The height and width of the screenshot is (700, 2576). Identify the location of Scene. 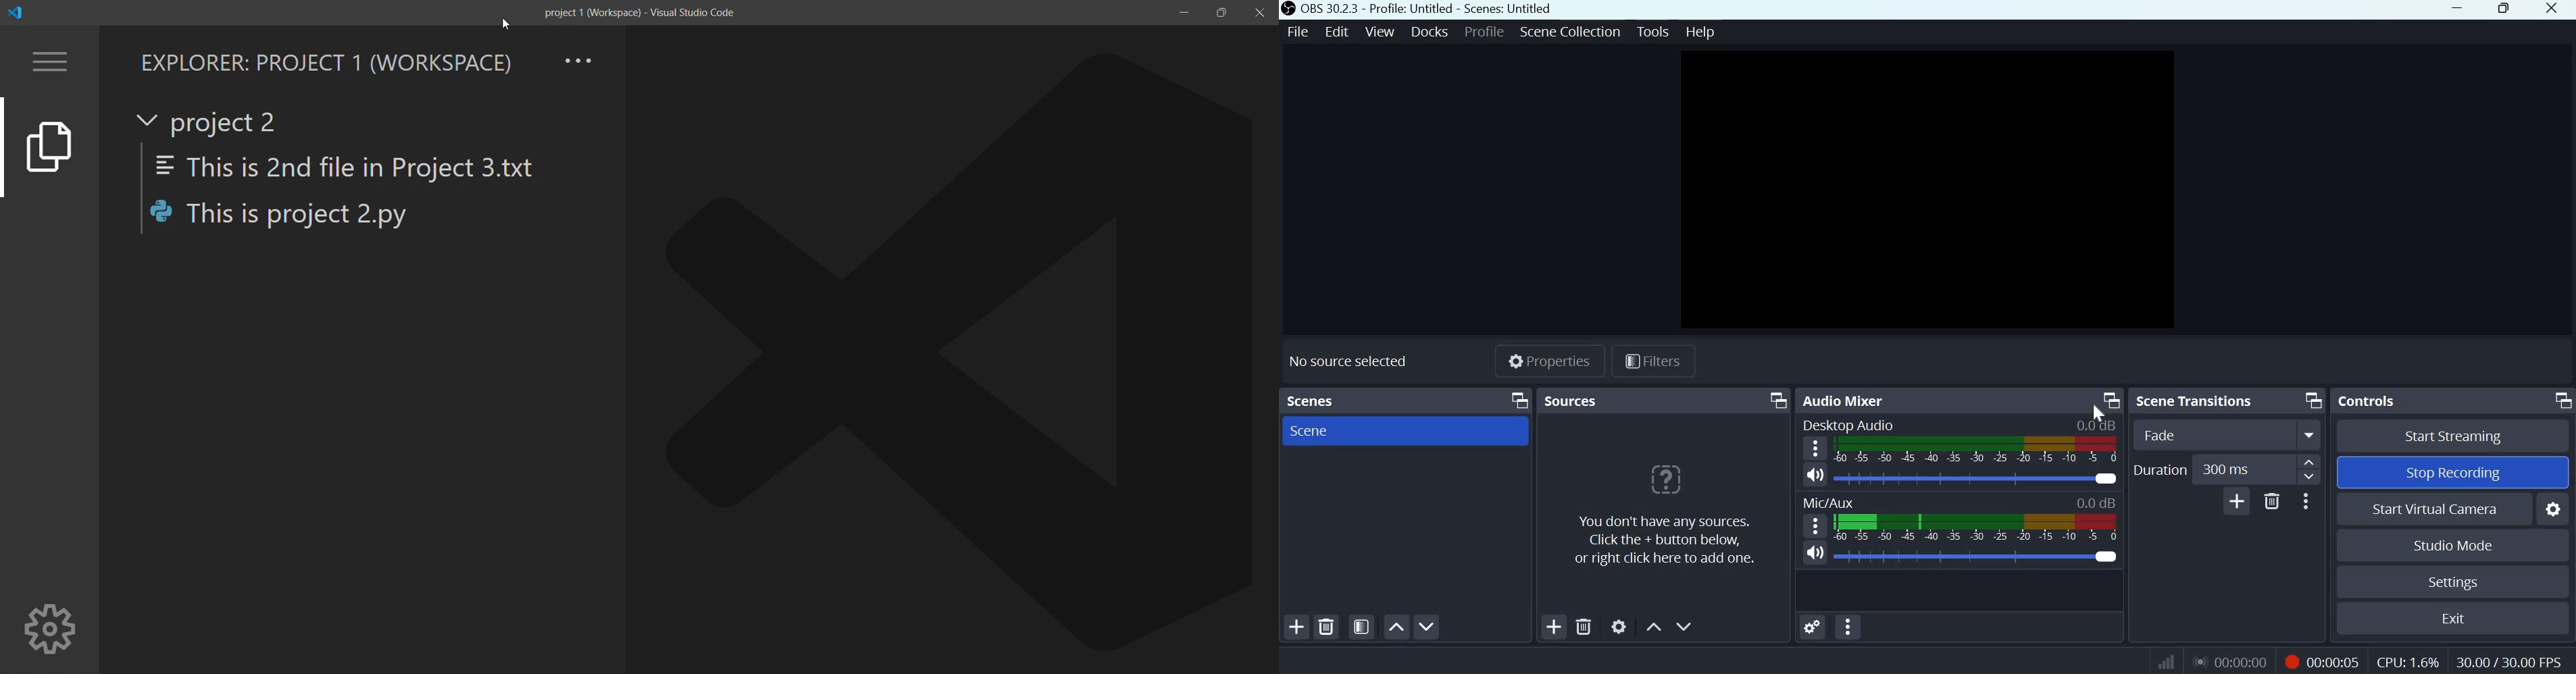
(1315, 432).